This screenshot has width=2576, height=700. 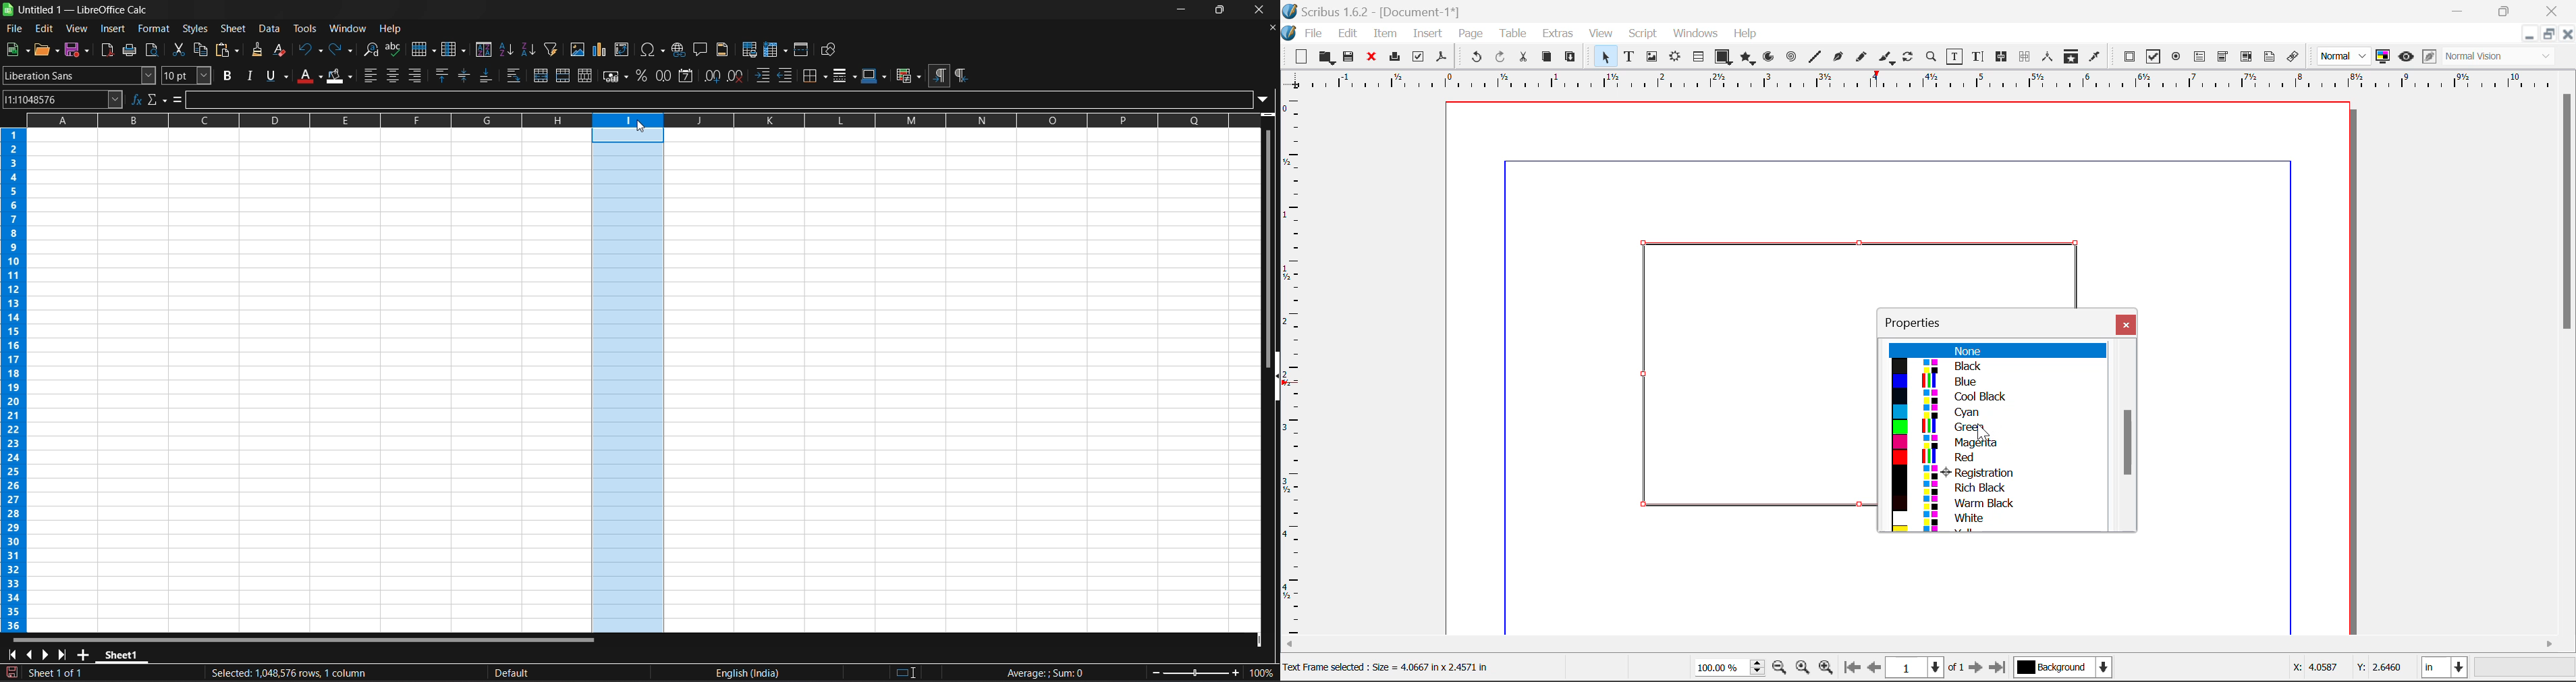 I want to click on Cursor on Green, so click(x=1986, y=429).